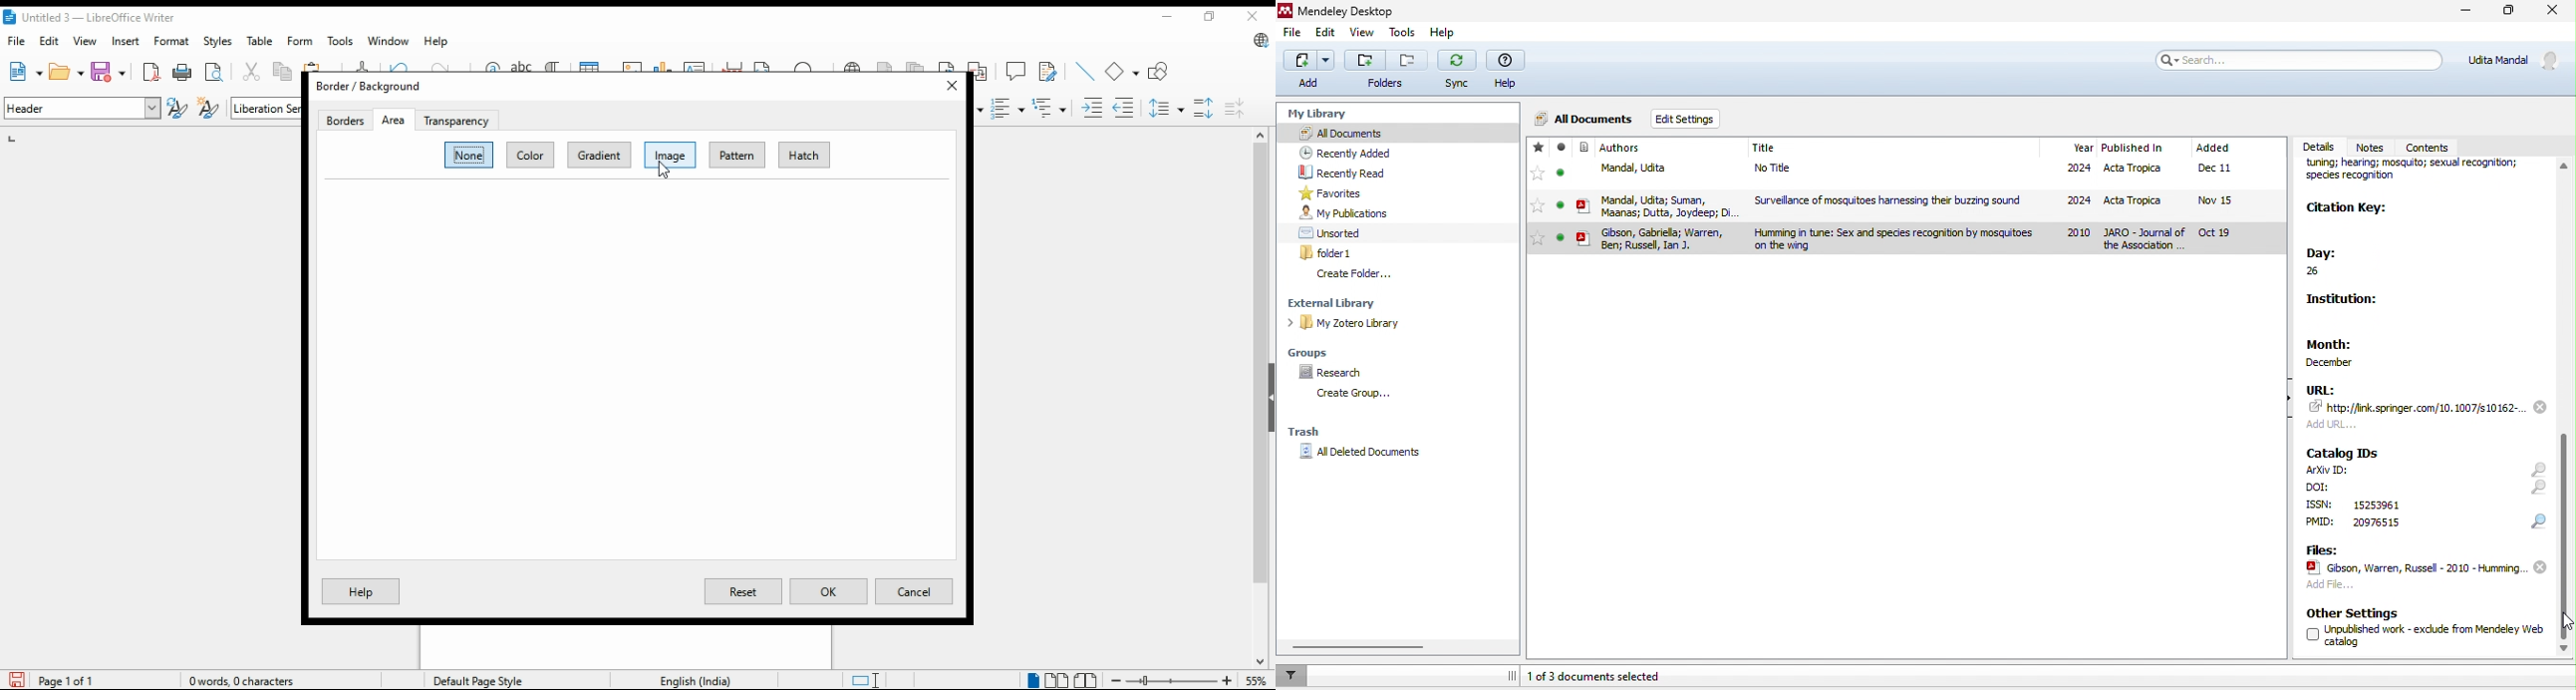 This screenshot has width=2576, height=700. What do you see at coordinates (2376, 522) in the screenshot?
I see `text` at bounding box center [2376, 522].